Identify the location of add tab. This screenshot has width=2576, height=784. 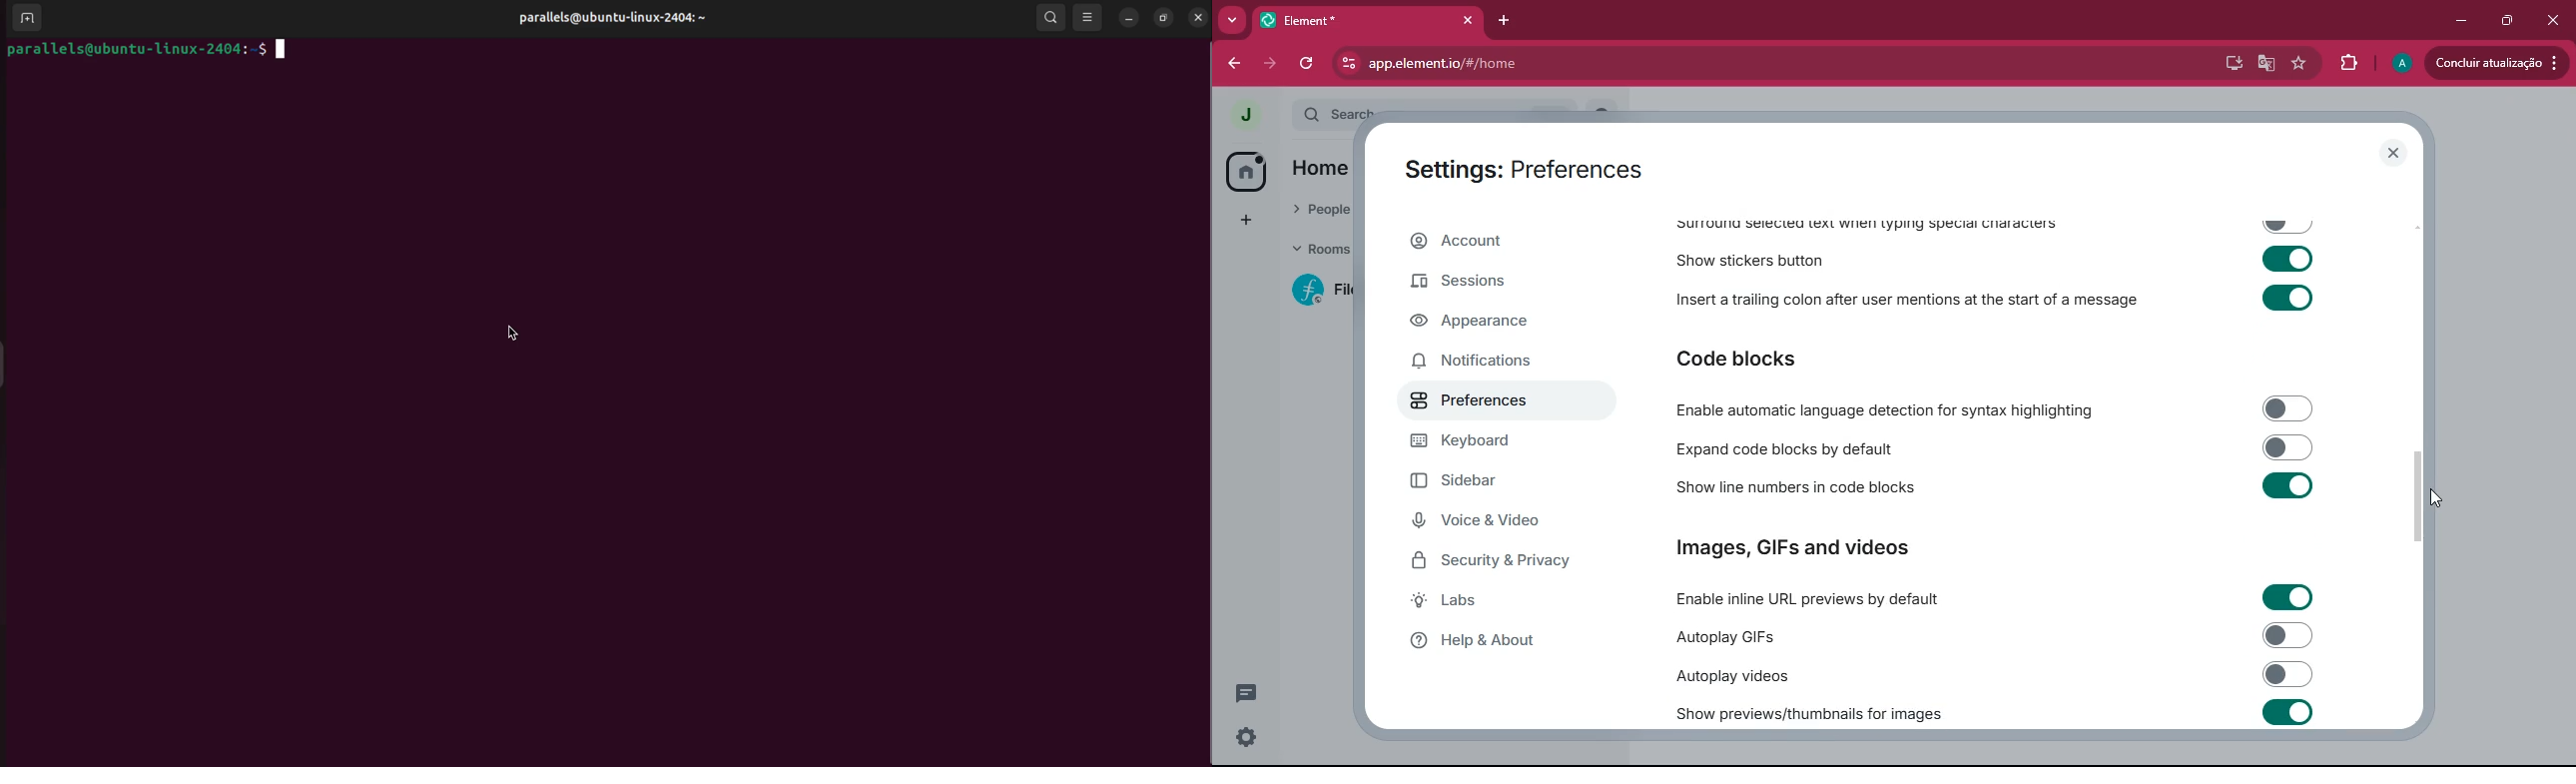
(1505, 22).